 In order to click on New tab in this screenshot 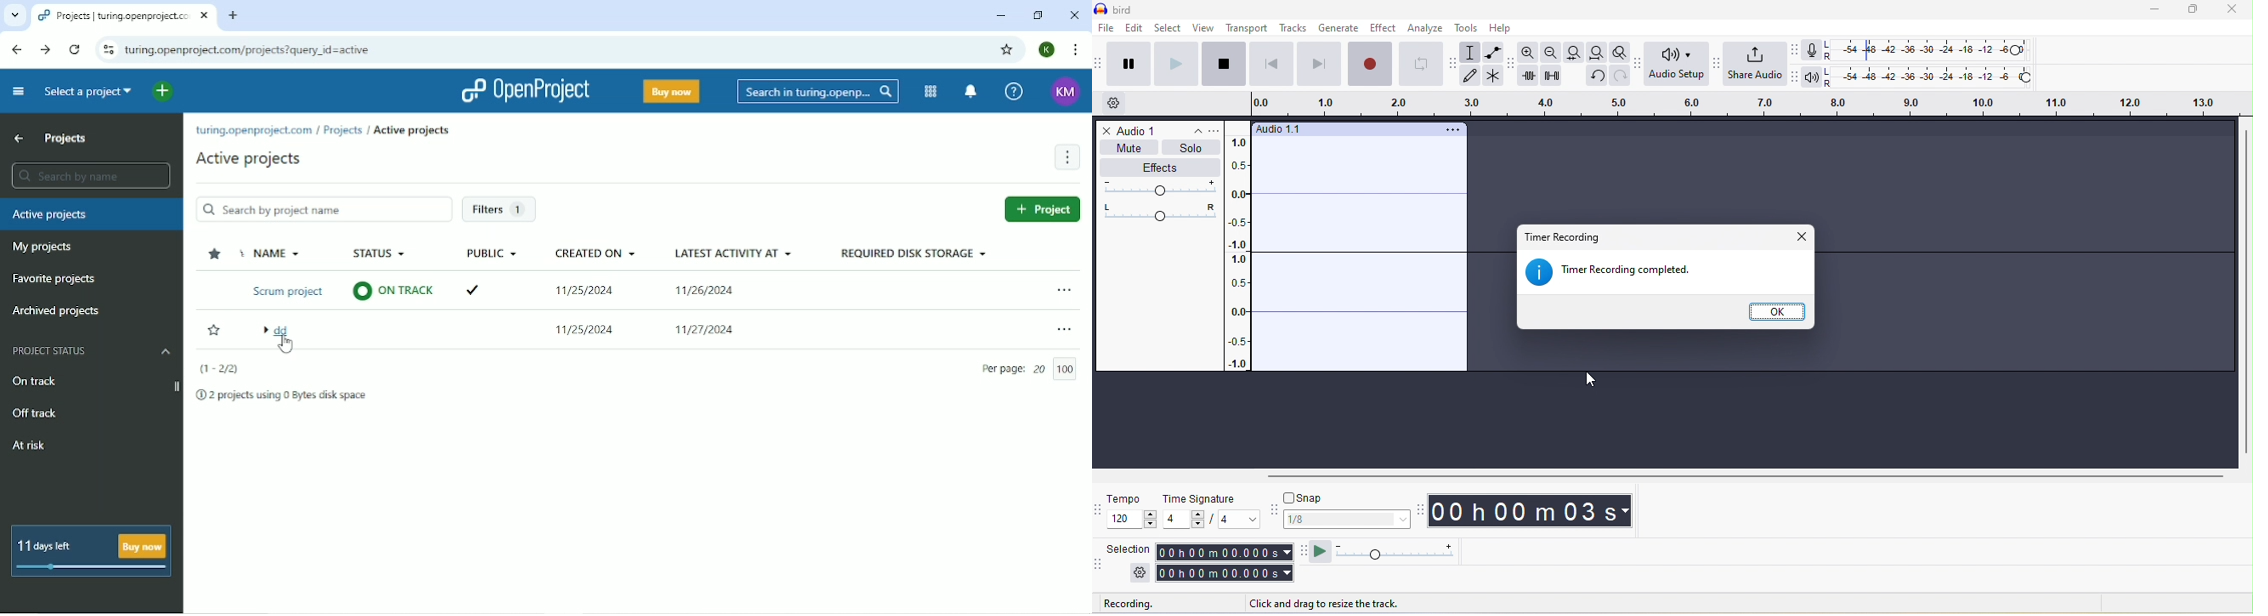, I will do `click(233, 17)`.